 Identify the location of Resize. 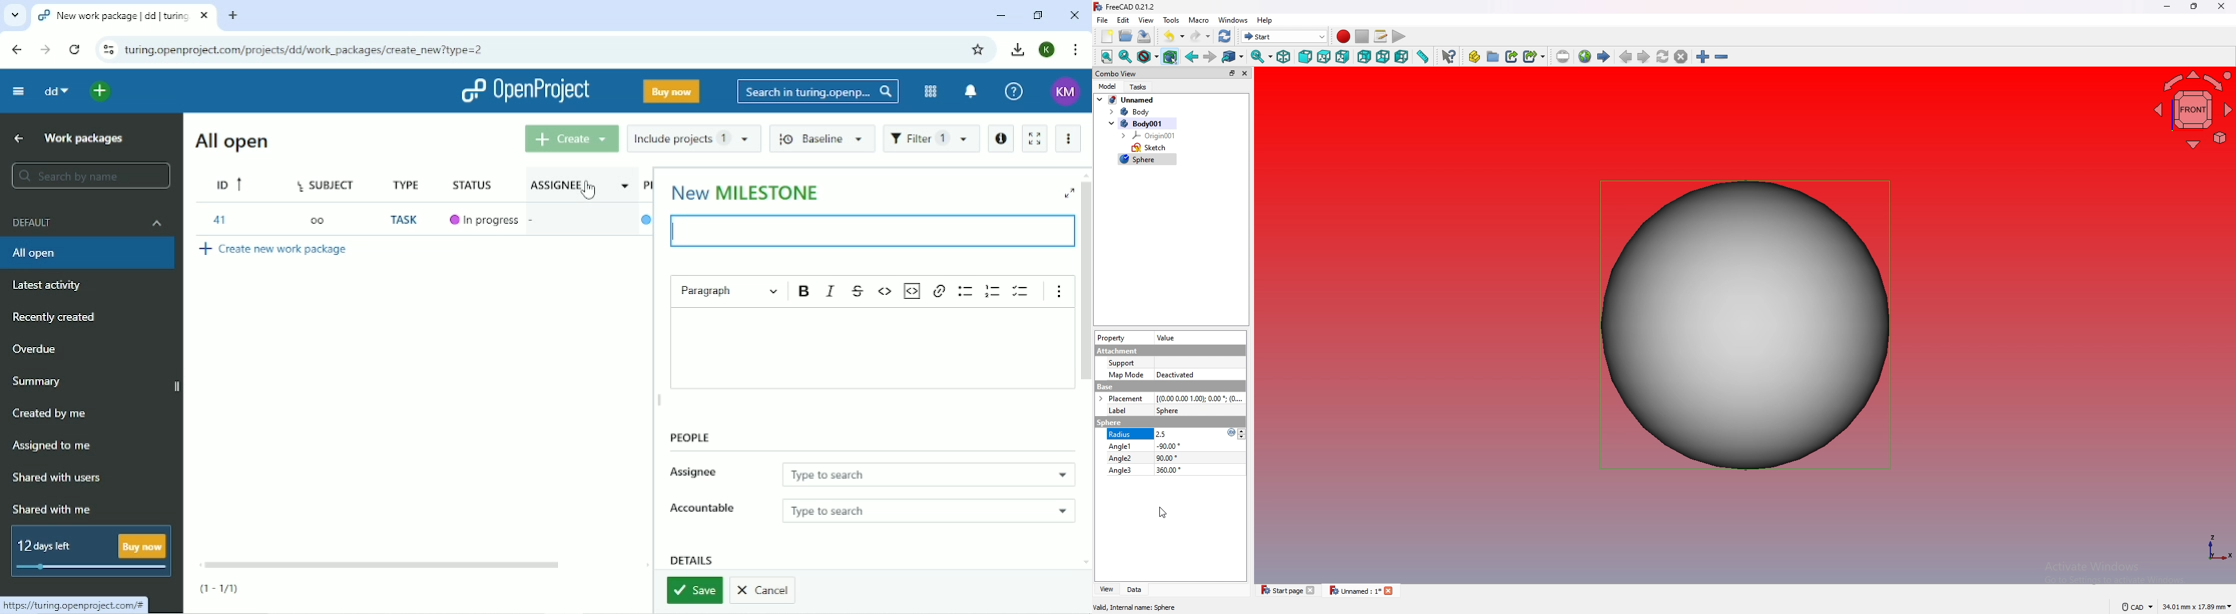
(660, 402).